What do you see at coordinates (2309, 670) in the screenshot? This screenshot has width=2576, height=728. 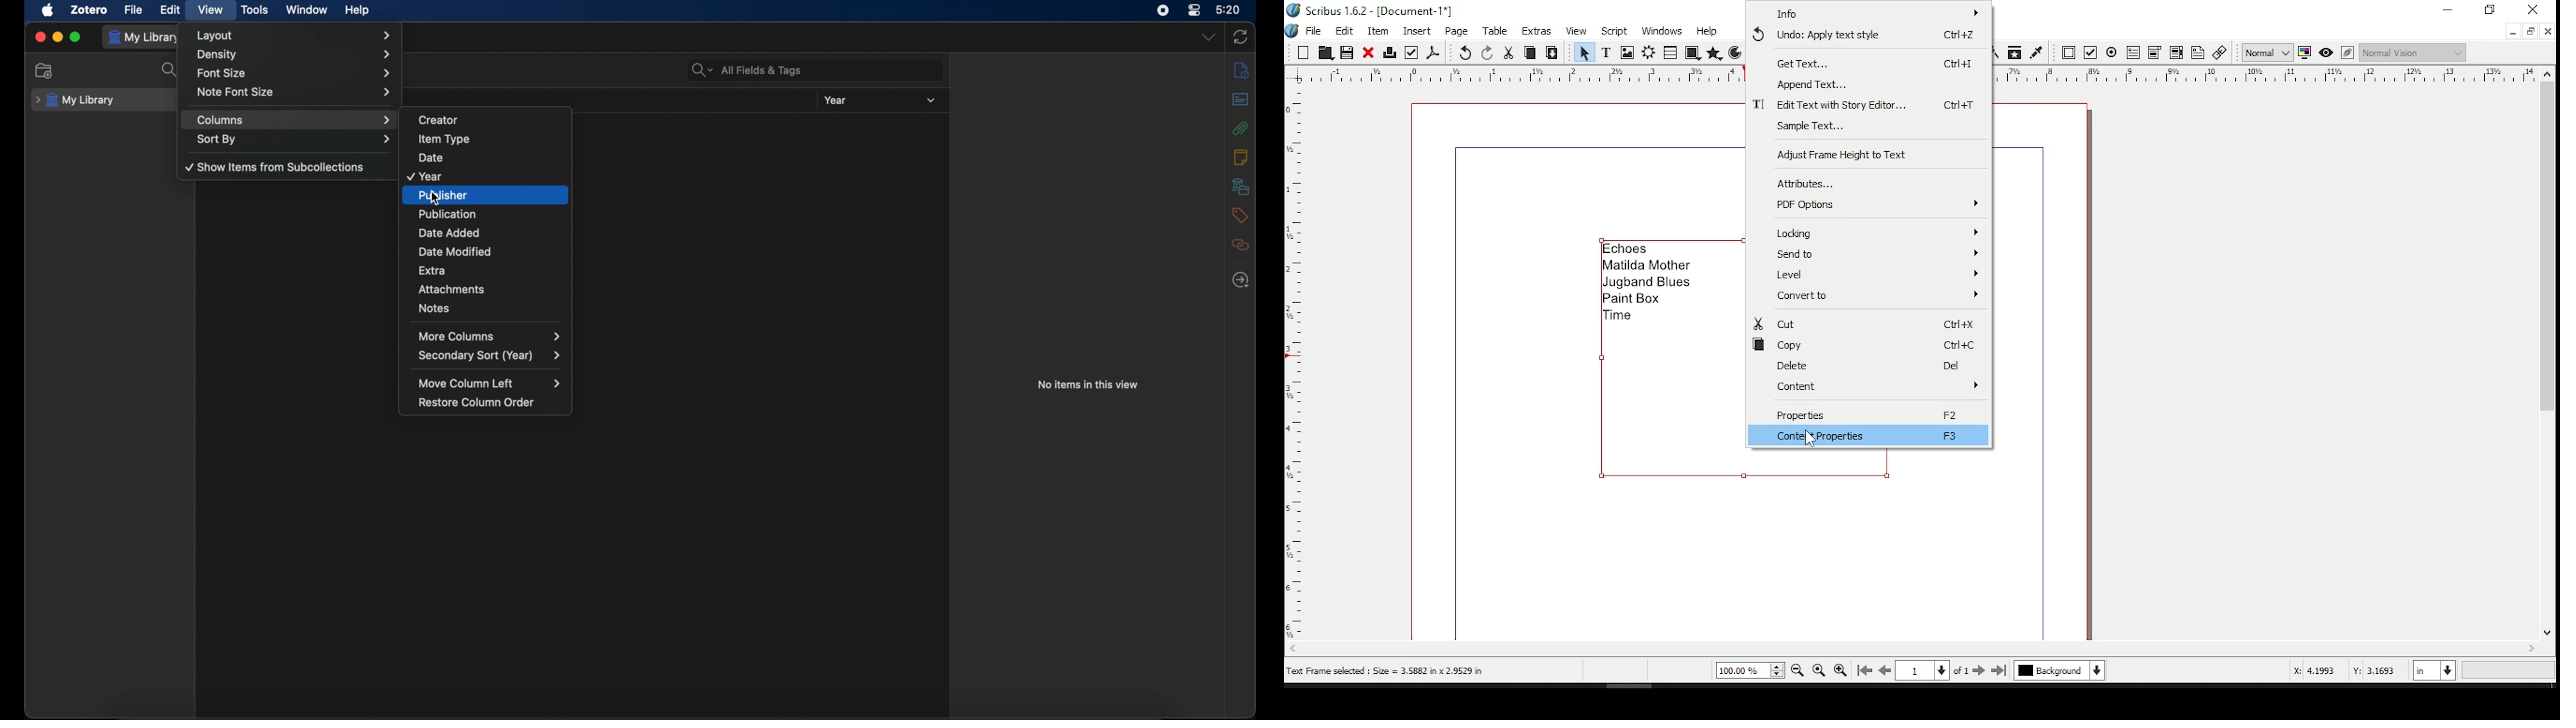 I see `X: 4.1993` at bounding box center [2309, 670].